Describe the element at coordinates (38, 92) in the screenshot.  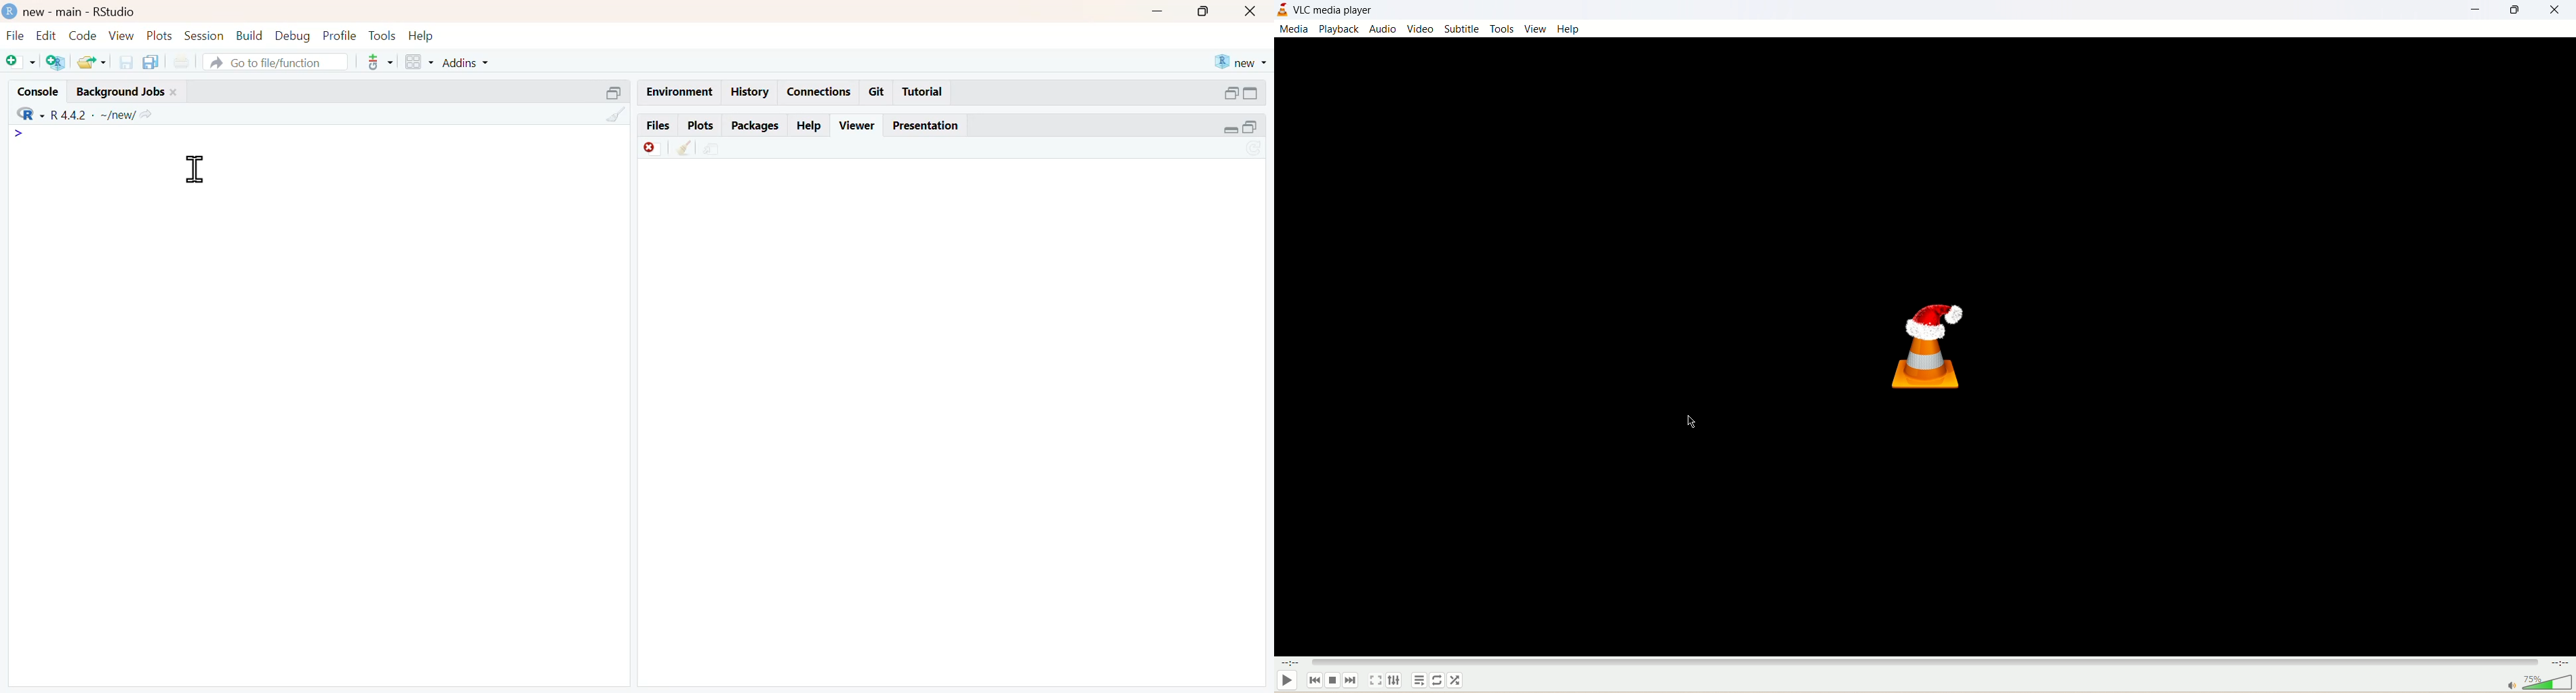
I see `console` at that location.